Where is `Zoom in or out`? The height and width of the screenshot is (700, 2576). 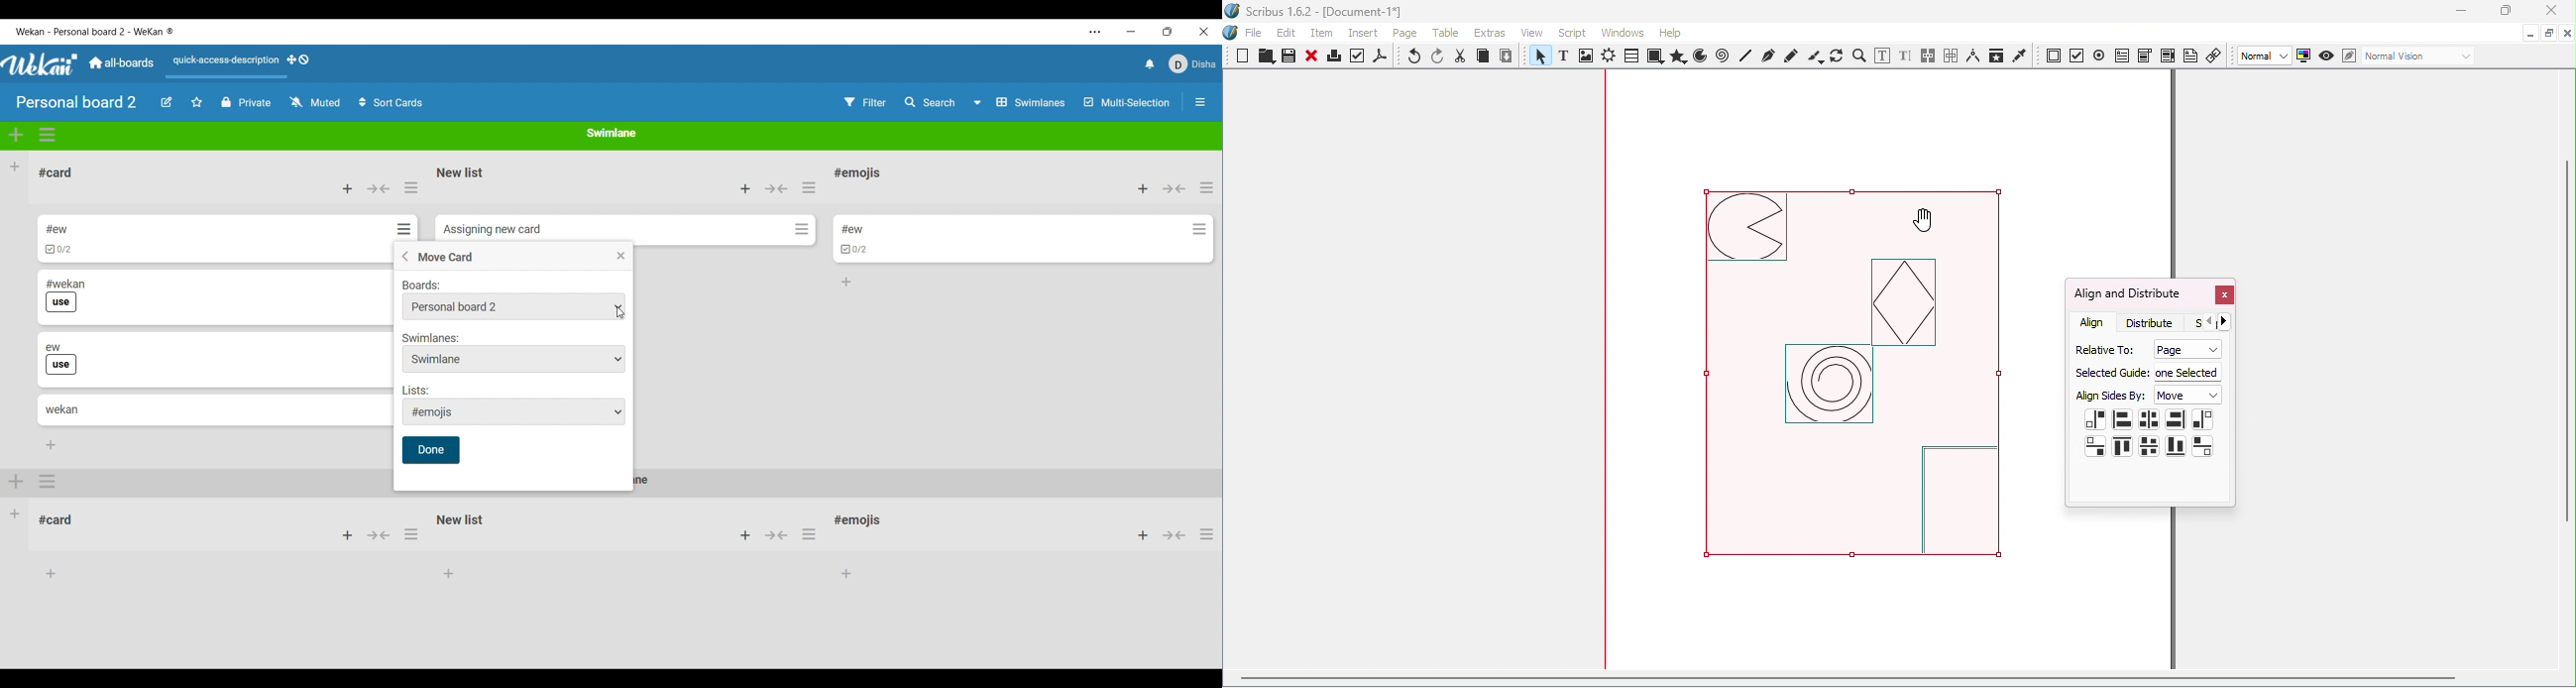
Zoom in or out is located at coordinates (1858, 56).